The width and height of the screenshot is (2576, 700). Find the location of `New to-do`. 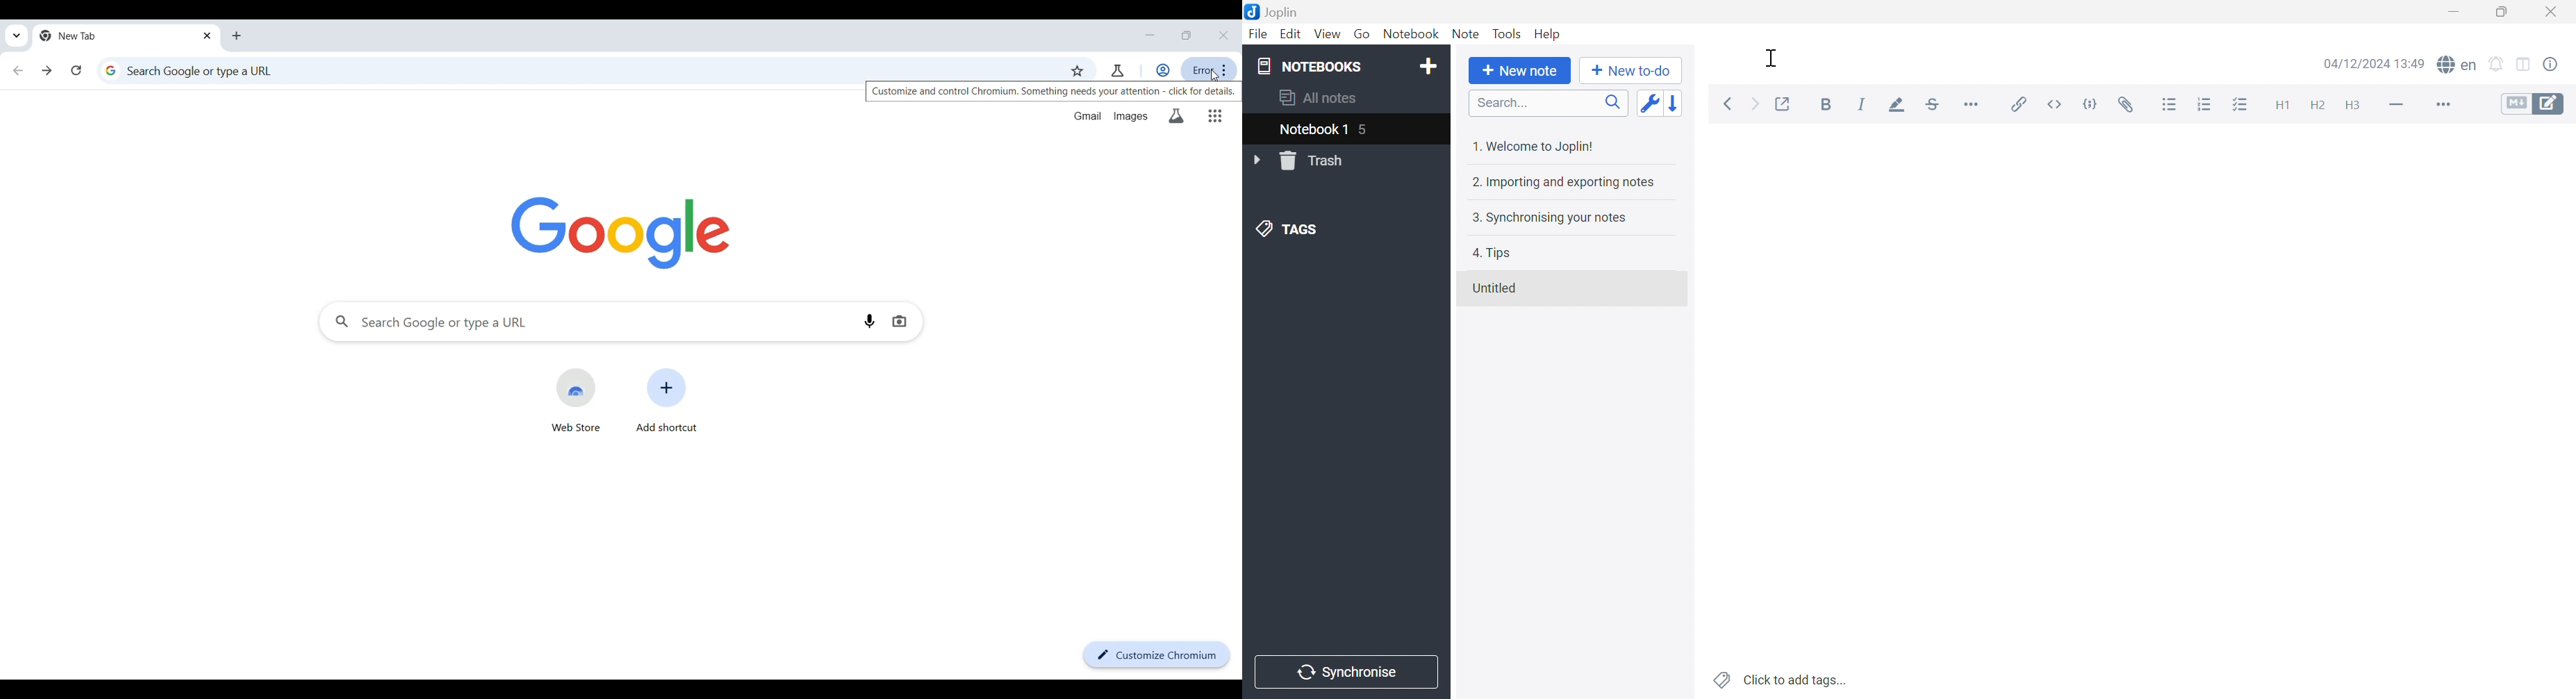

New to-do is located at coordinates (1635, 71).